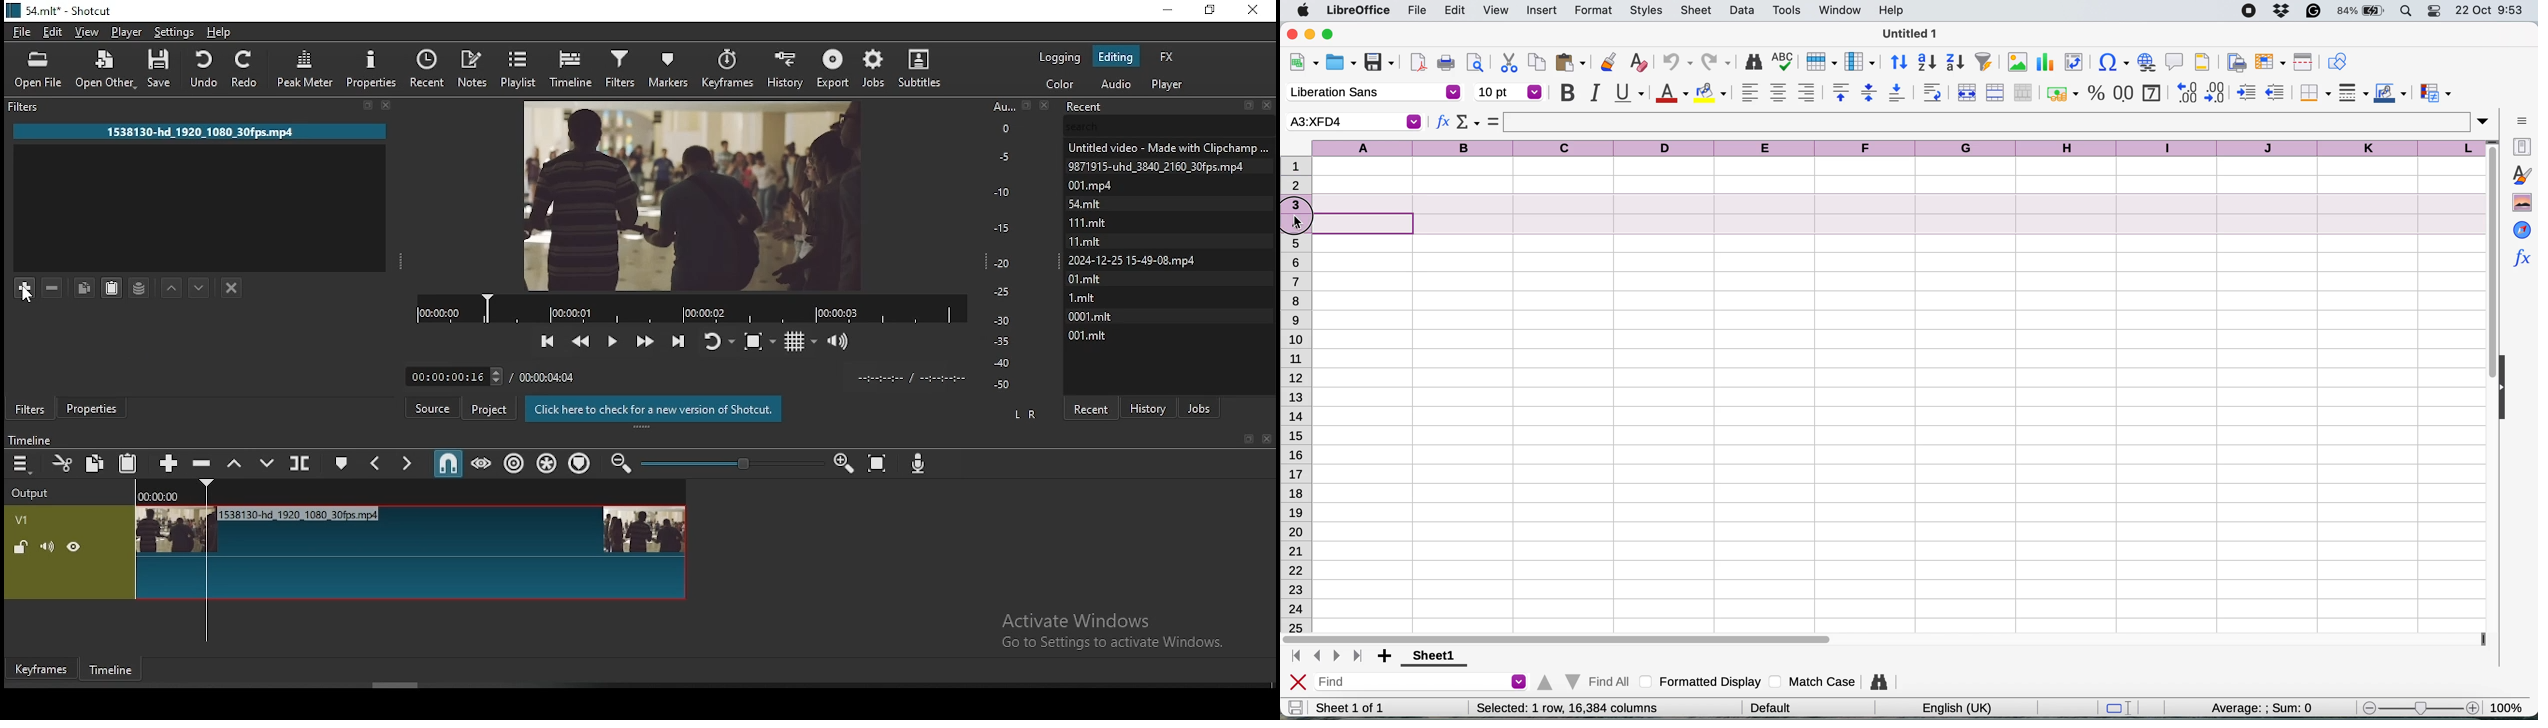  What do you see at coordinates (97, 464) in the screenshot?
I see `copy` at bounding box center [97, 464].